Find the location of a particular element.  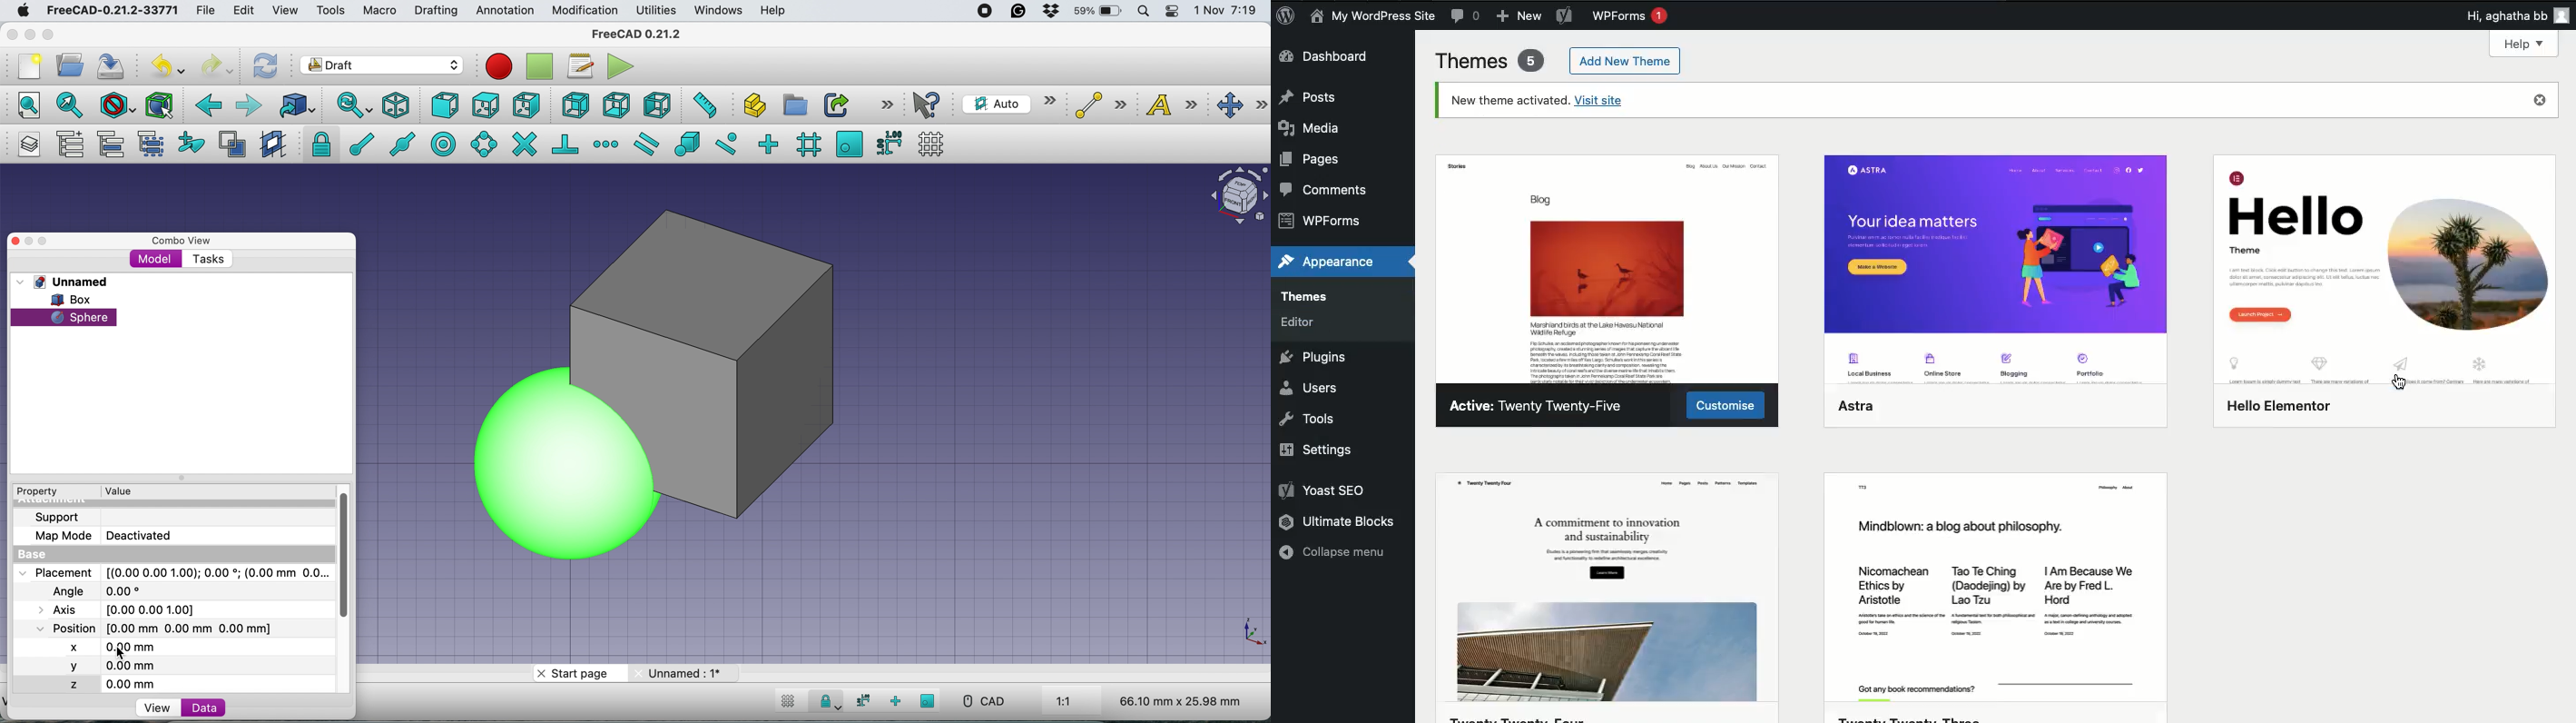

angle is located at coordinates (101, 592).